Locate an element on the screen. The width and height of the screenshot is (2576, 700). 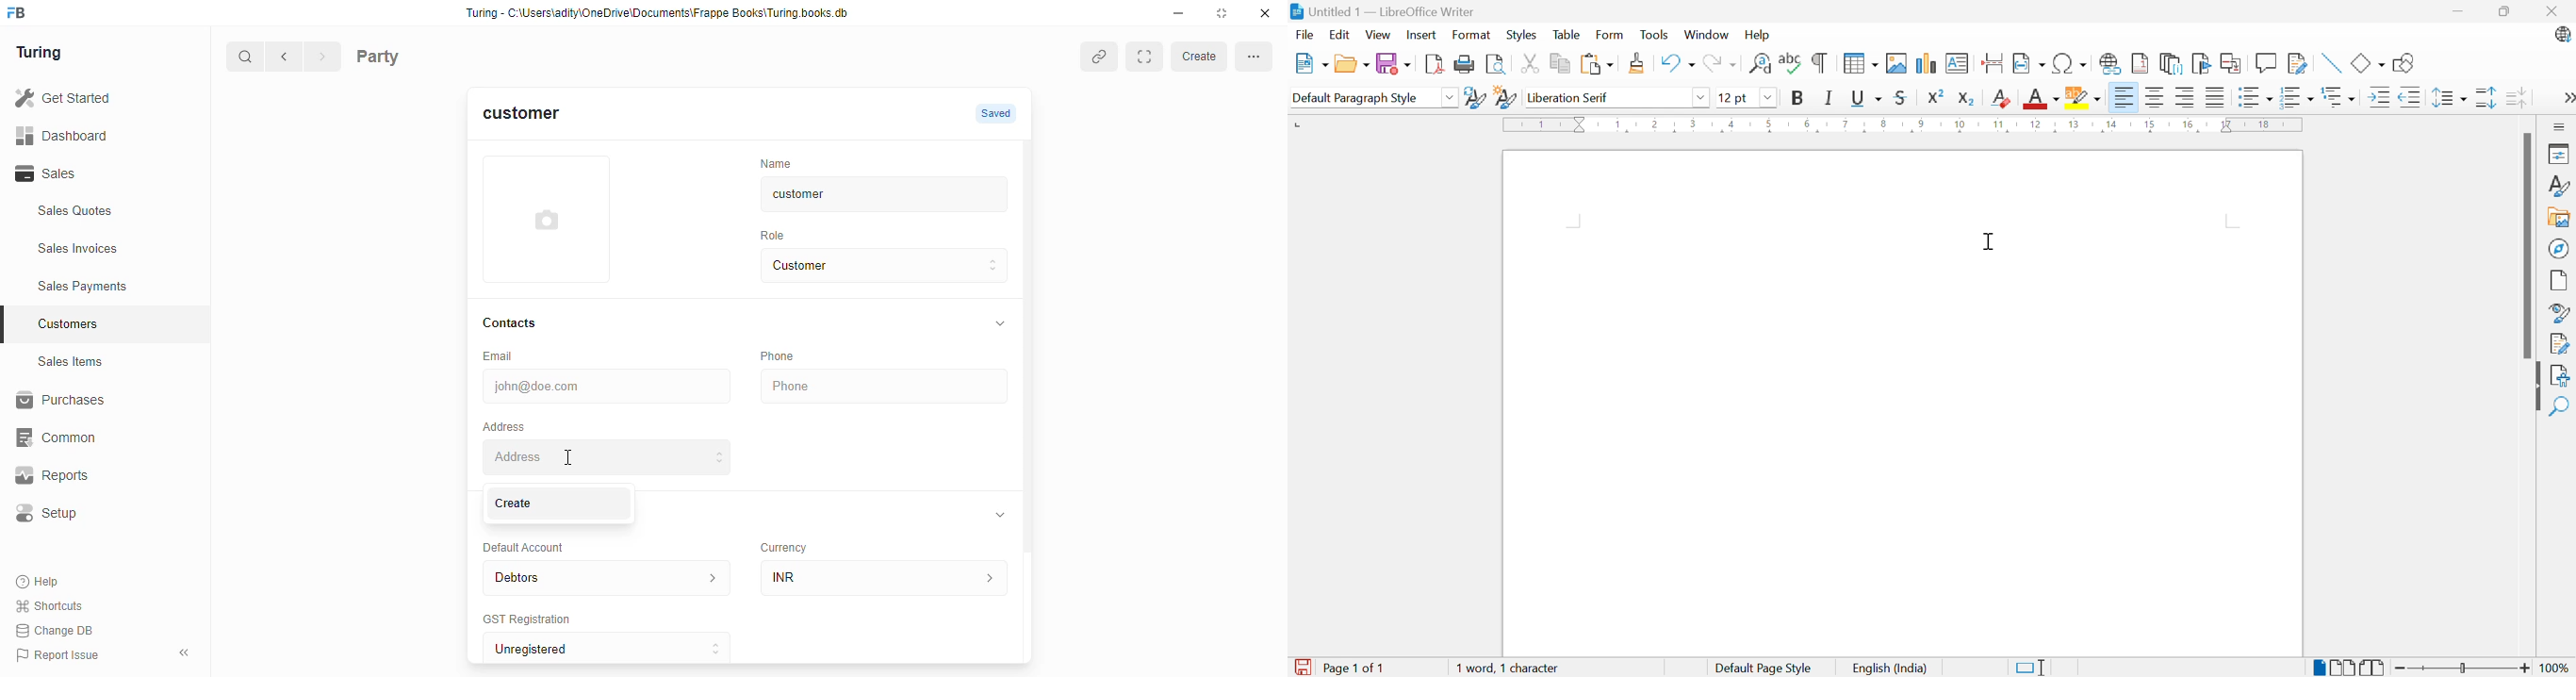
Open is located at coordinates (1353, 64).